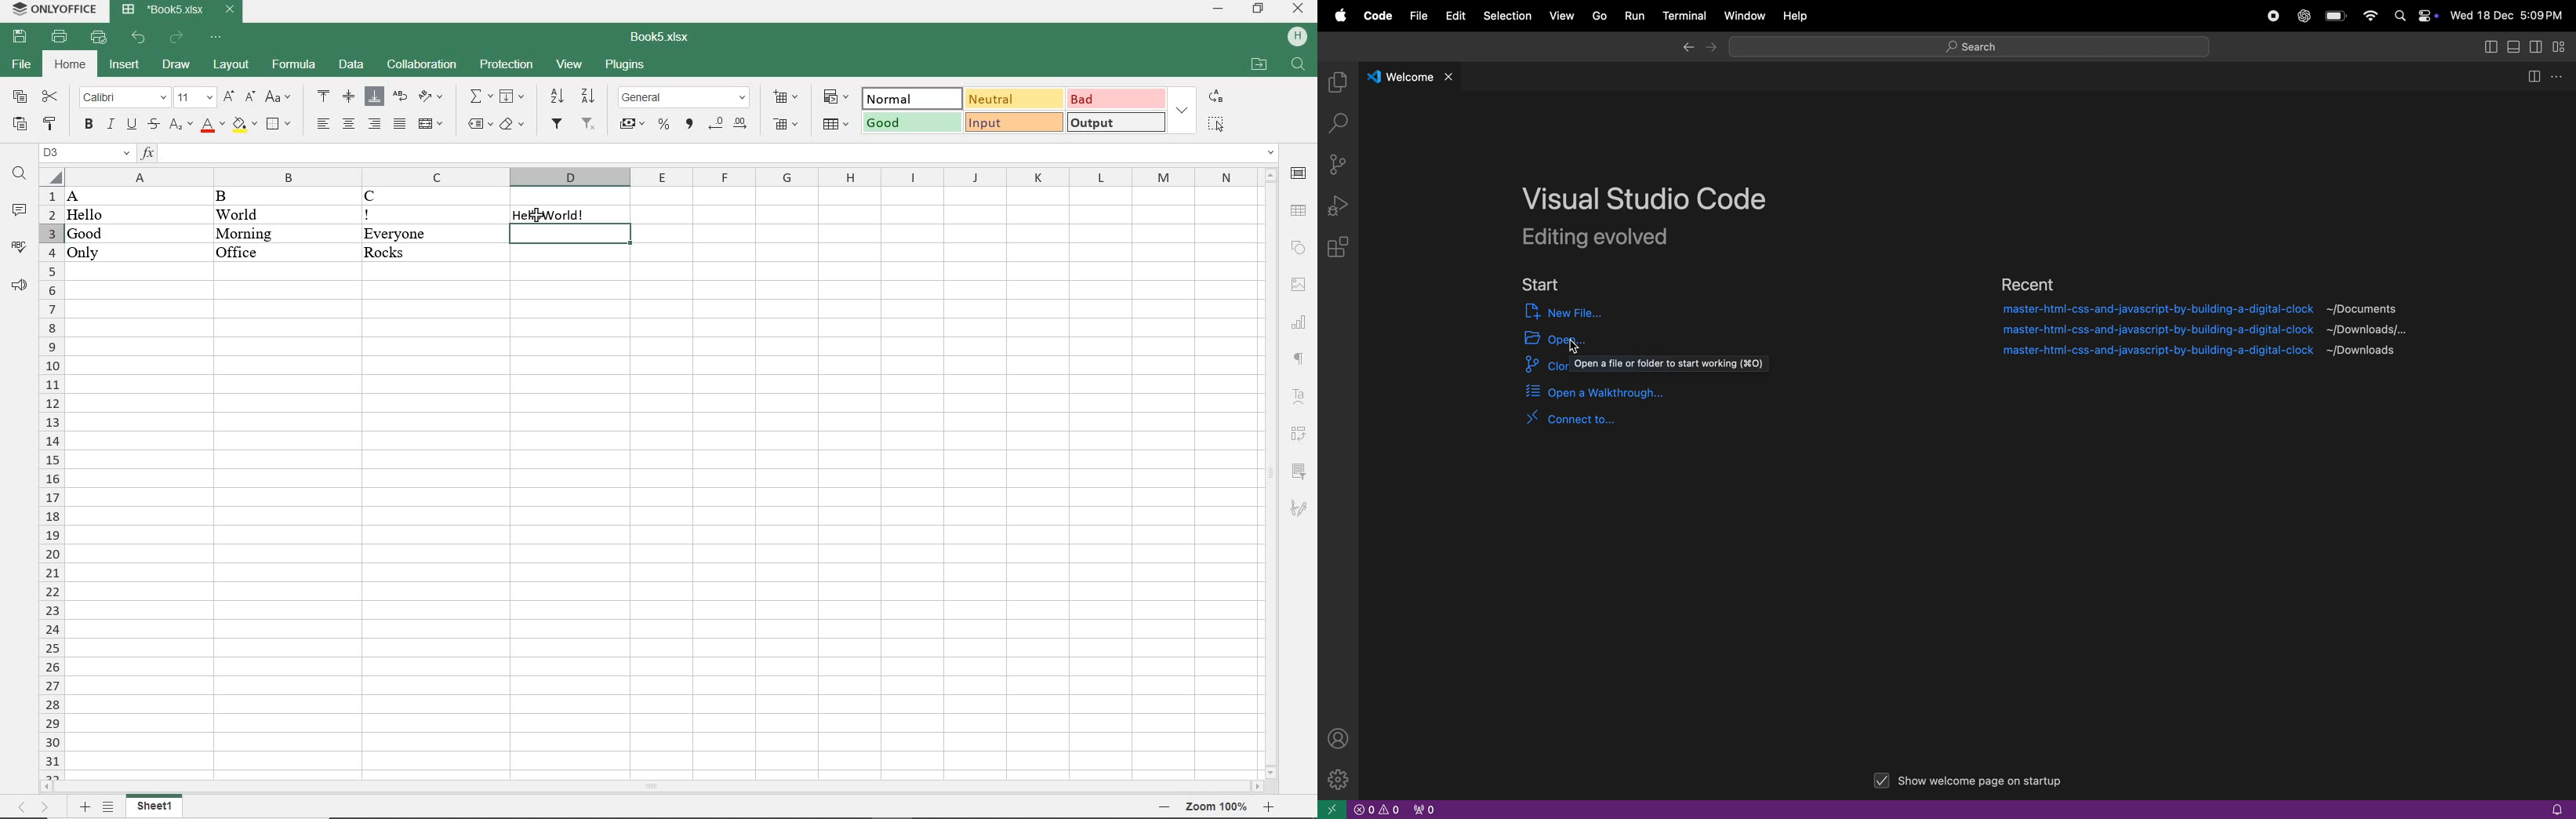  I want to click on ACCOUNTING STYLE, so click(631, 124).